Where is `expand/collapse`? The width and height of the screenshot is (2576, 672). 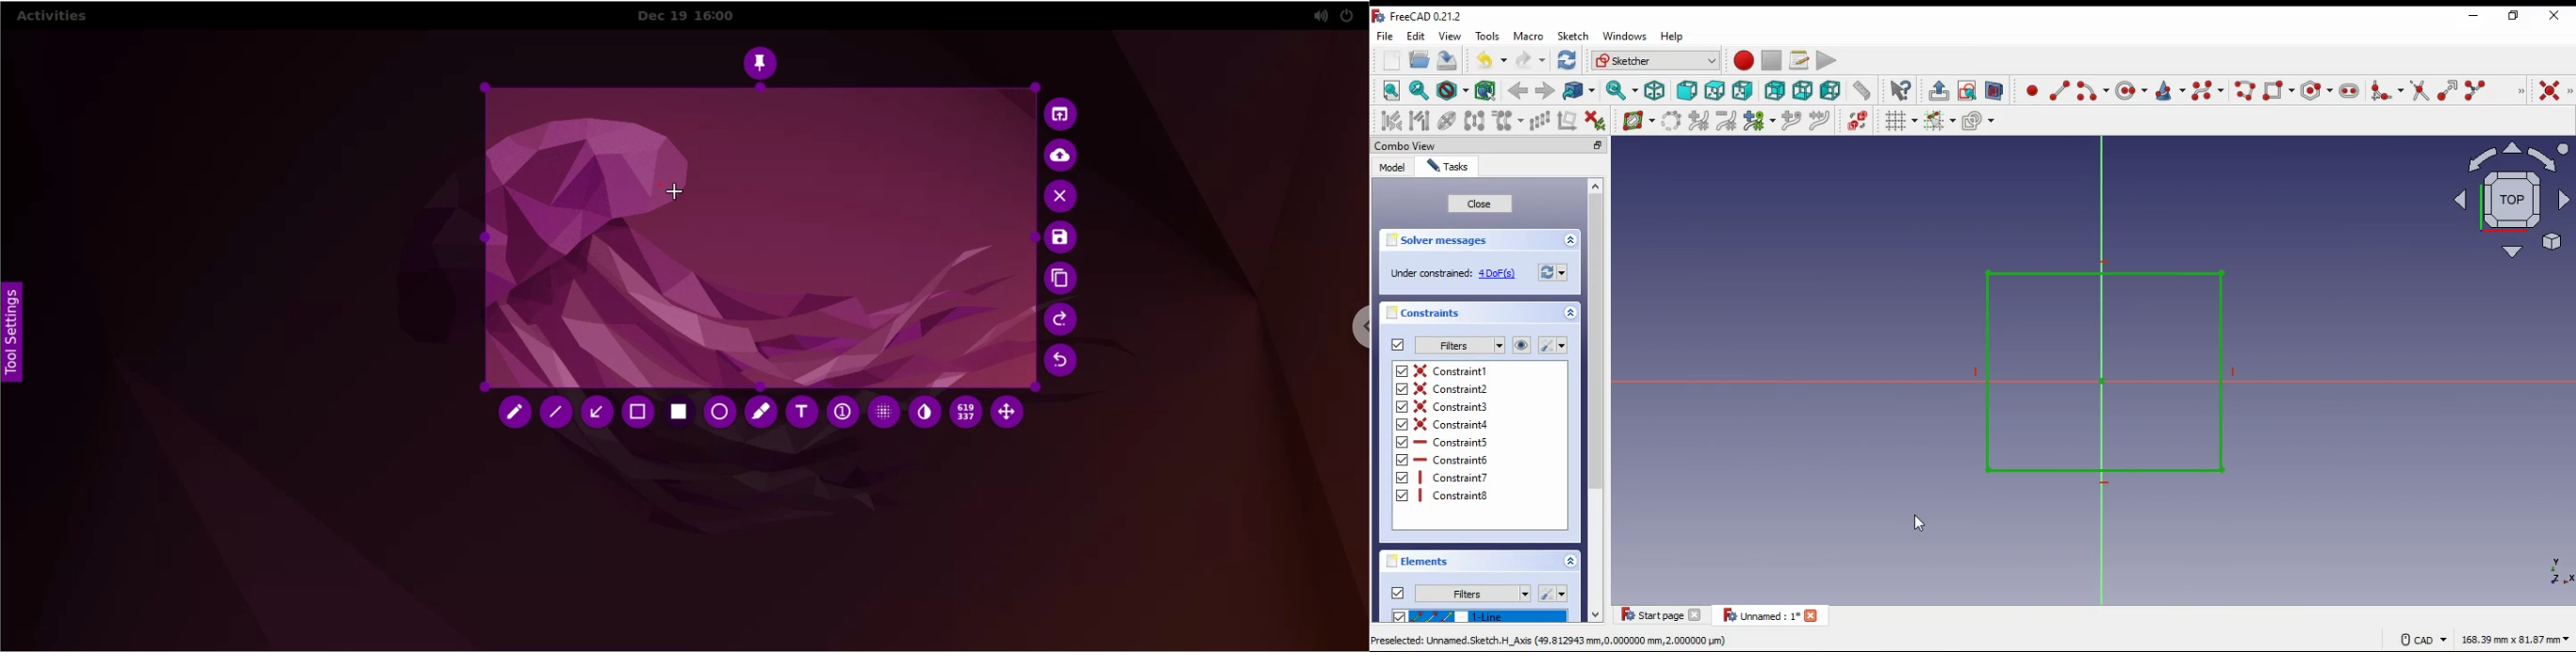
expand/collapse is located at coordinates (1570, 561).